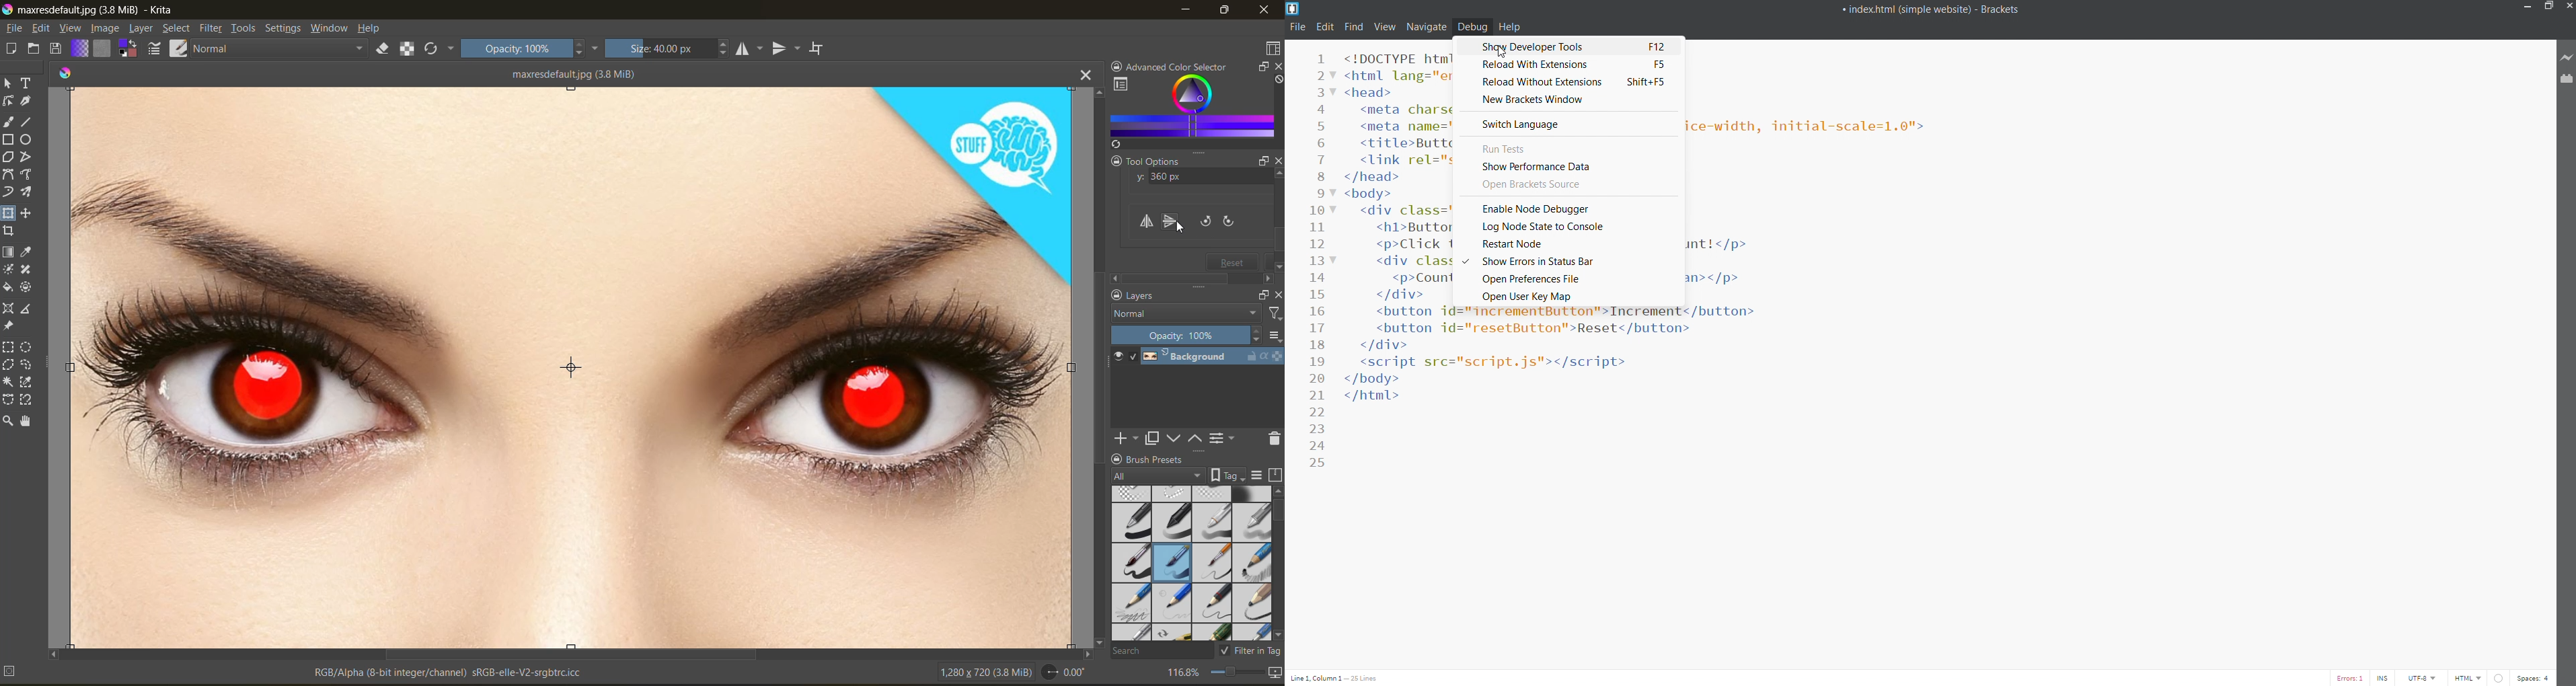 The width and height of the screenshot is (2576, 700). What do you see at coordinates (1567, 82) in the screenshot?
I see `reload without extensions` at bounding box center [1567, 82].